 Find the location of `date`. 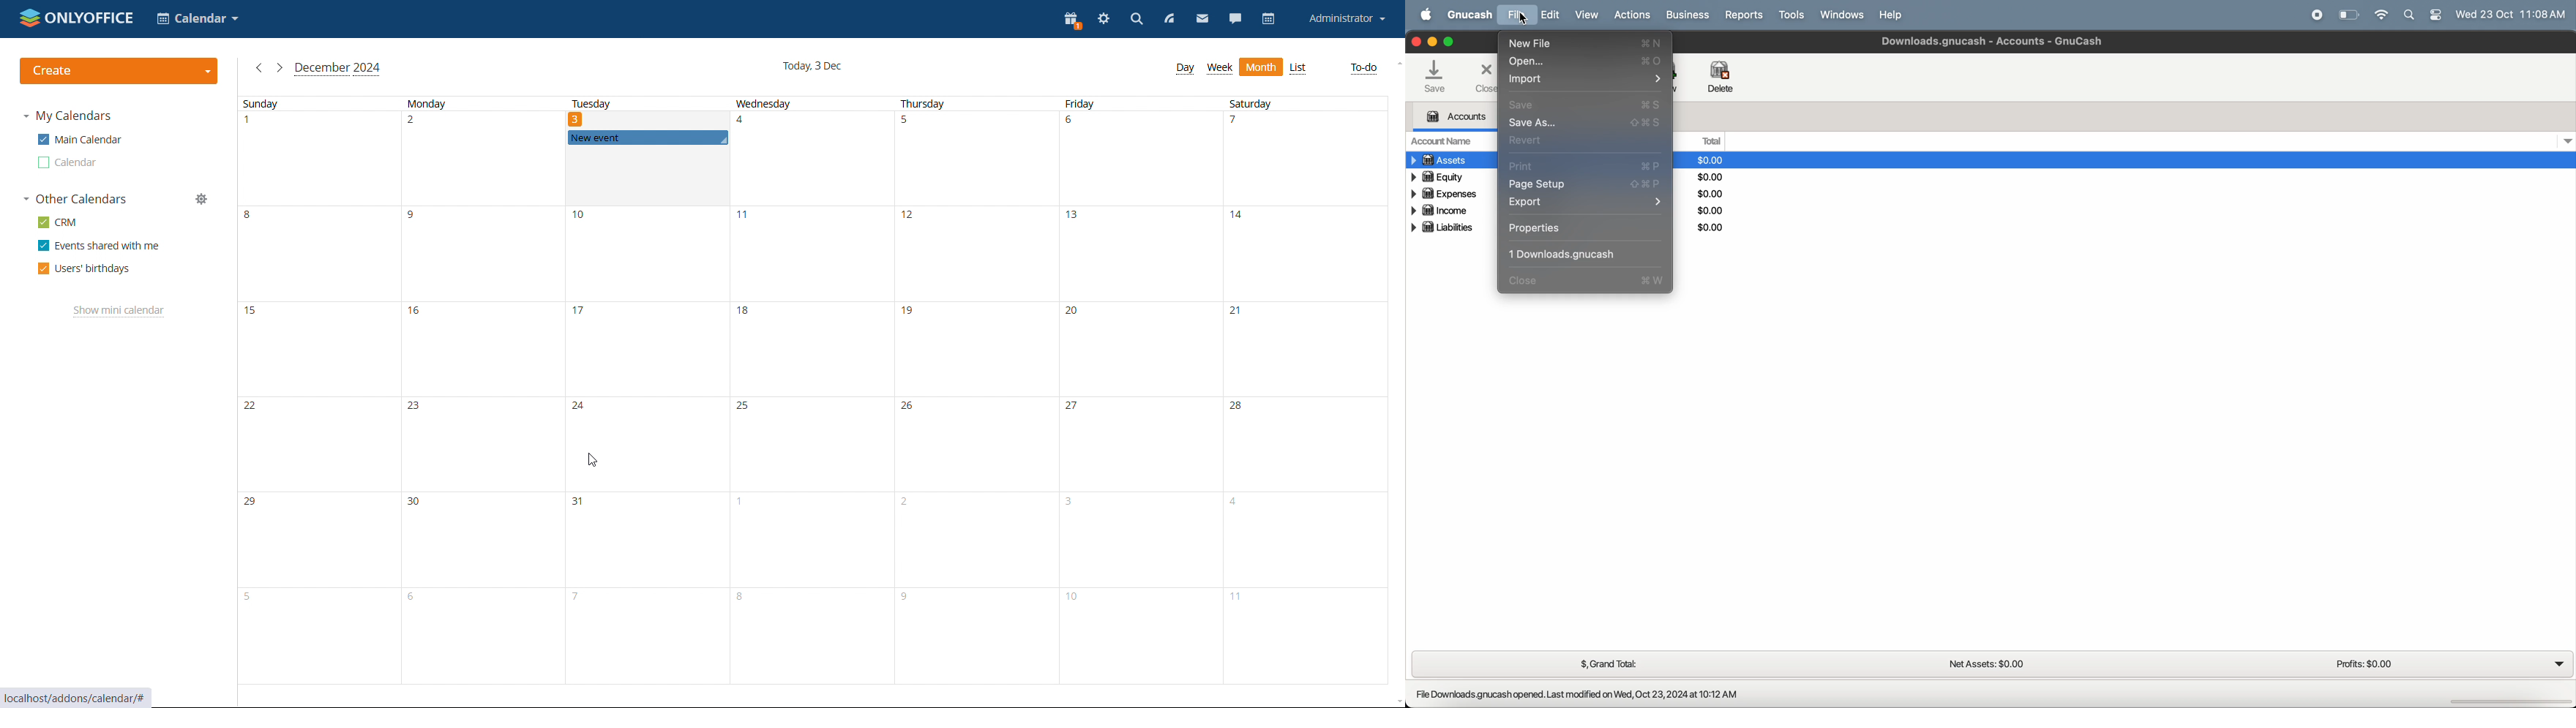

date is located at coordinates (315, 538).